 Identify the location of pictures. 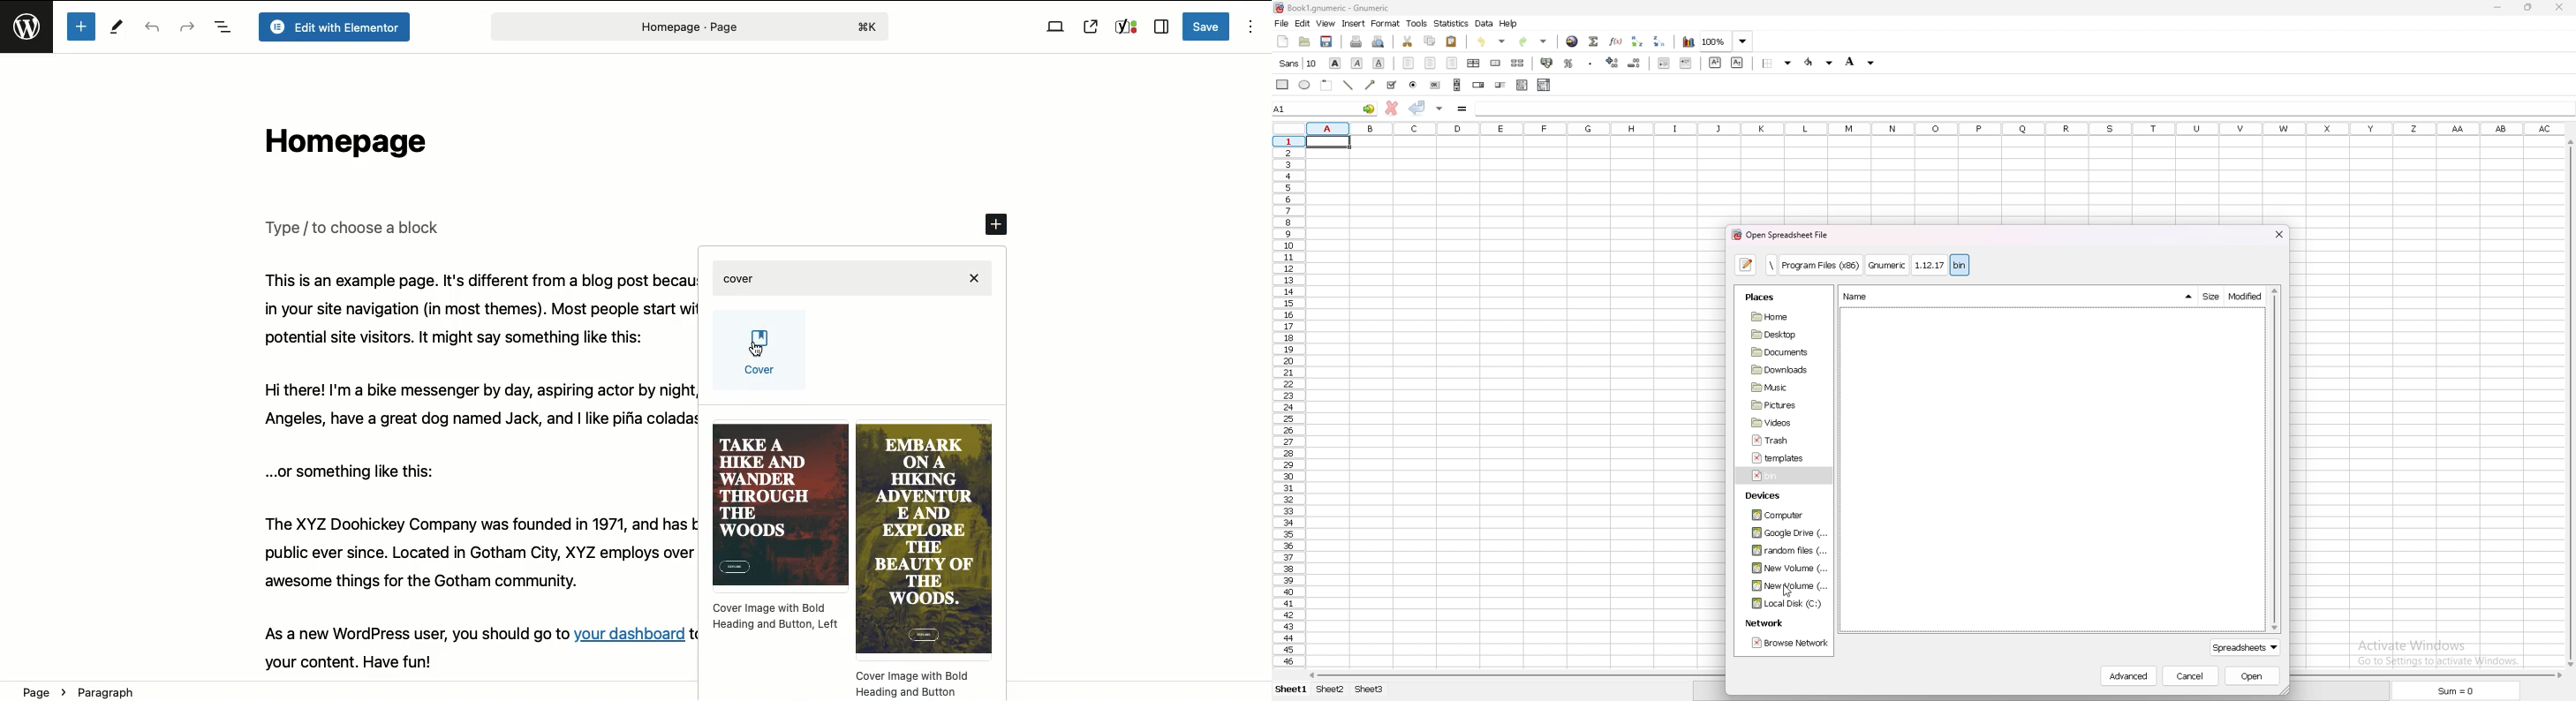
(1779, 405).